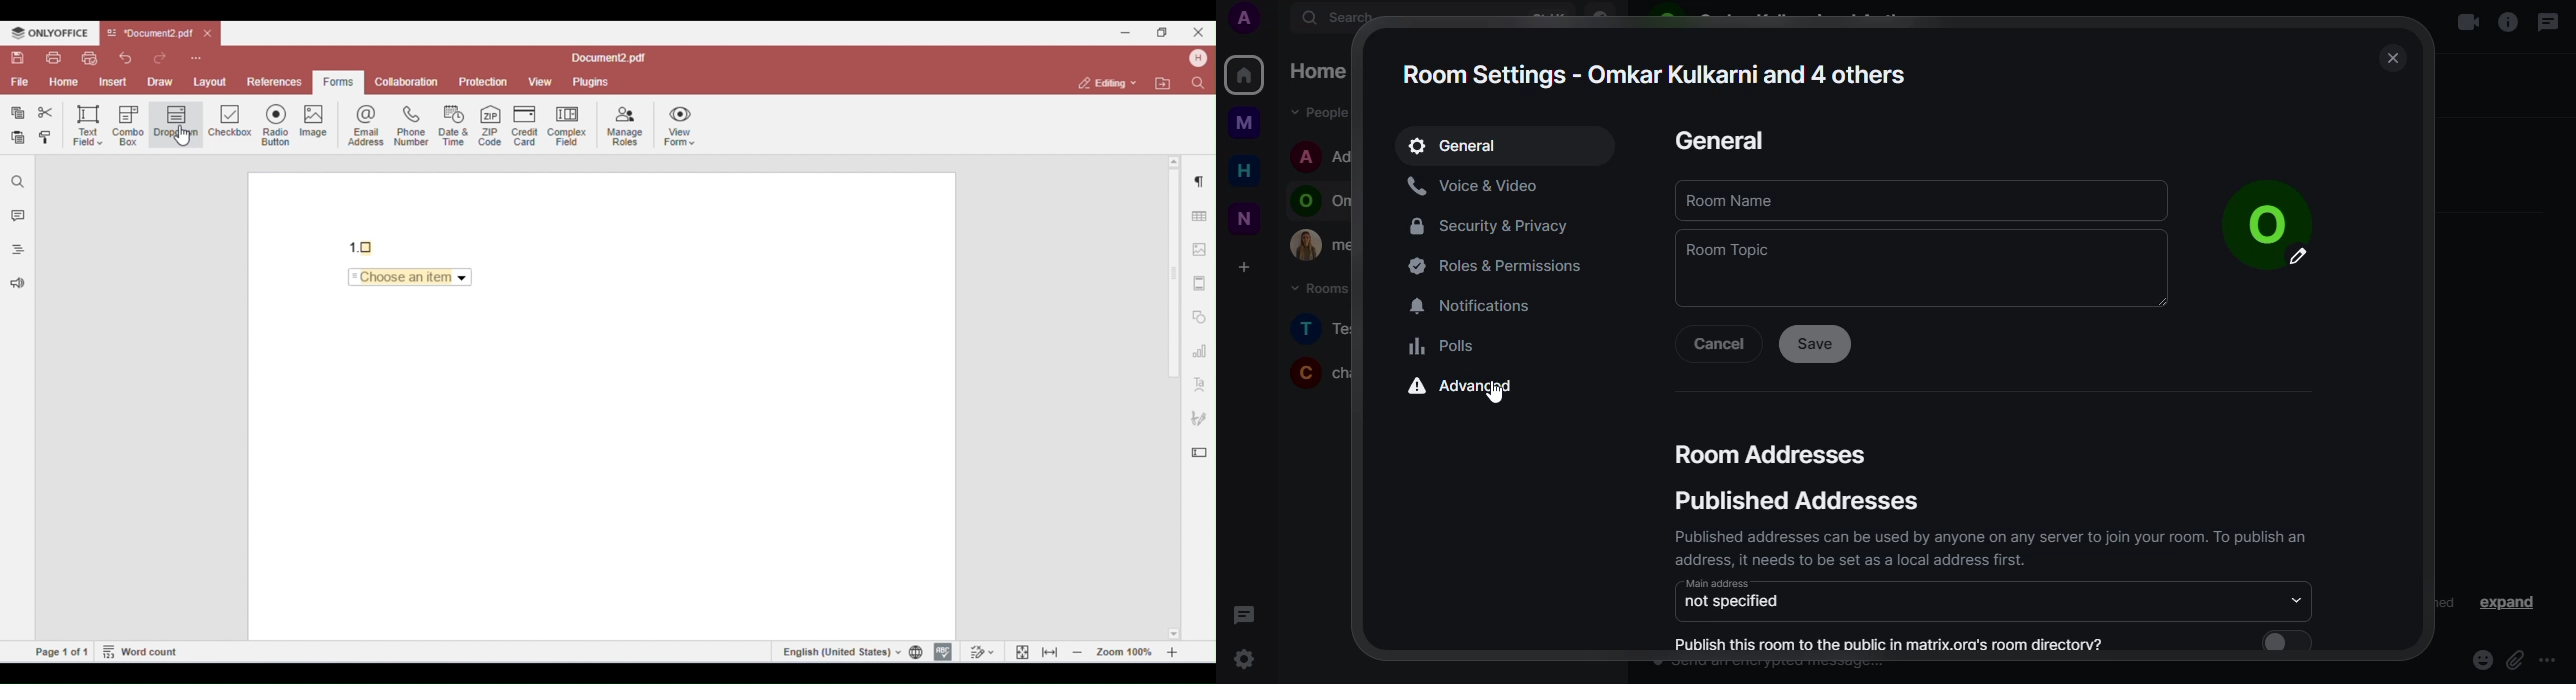 This screenshot has width=2576, height=700. I want to click on h, so click(1251, 172).